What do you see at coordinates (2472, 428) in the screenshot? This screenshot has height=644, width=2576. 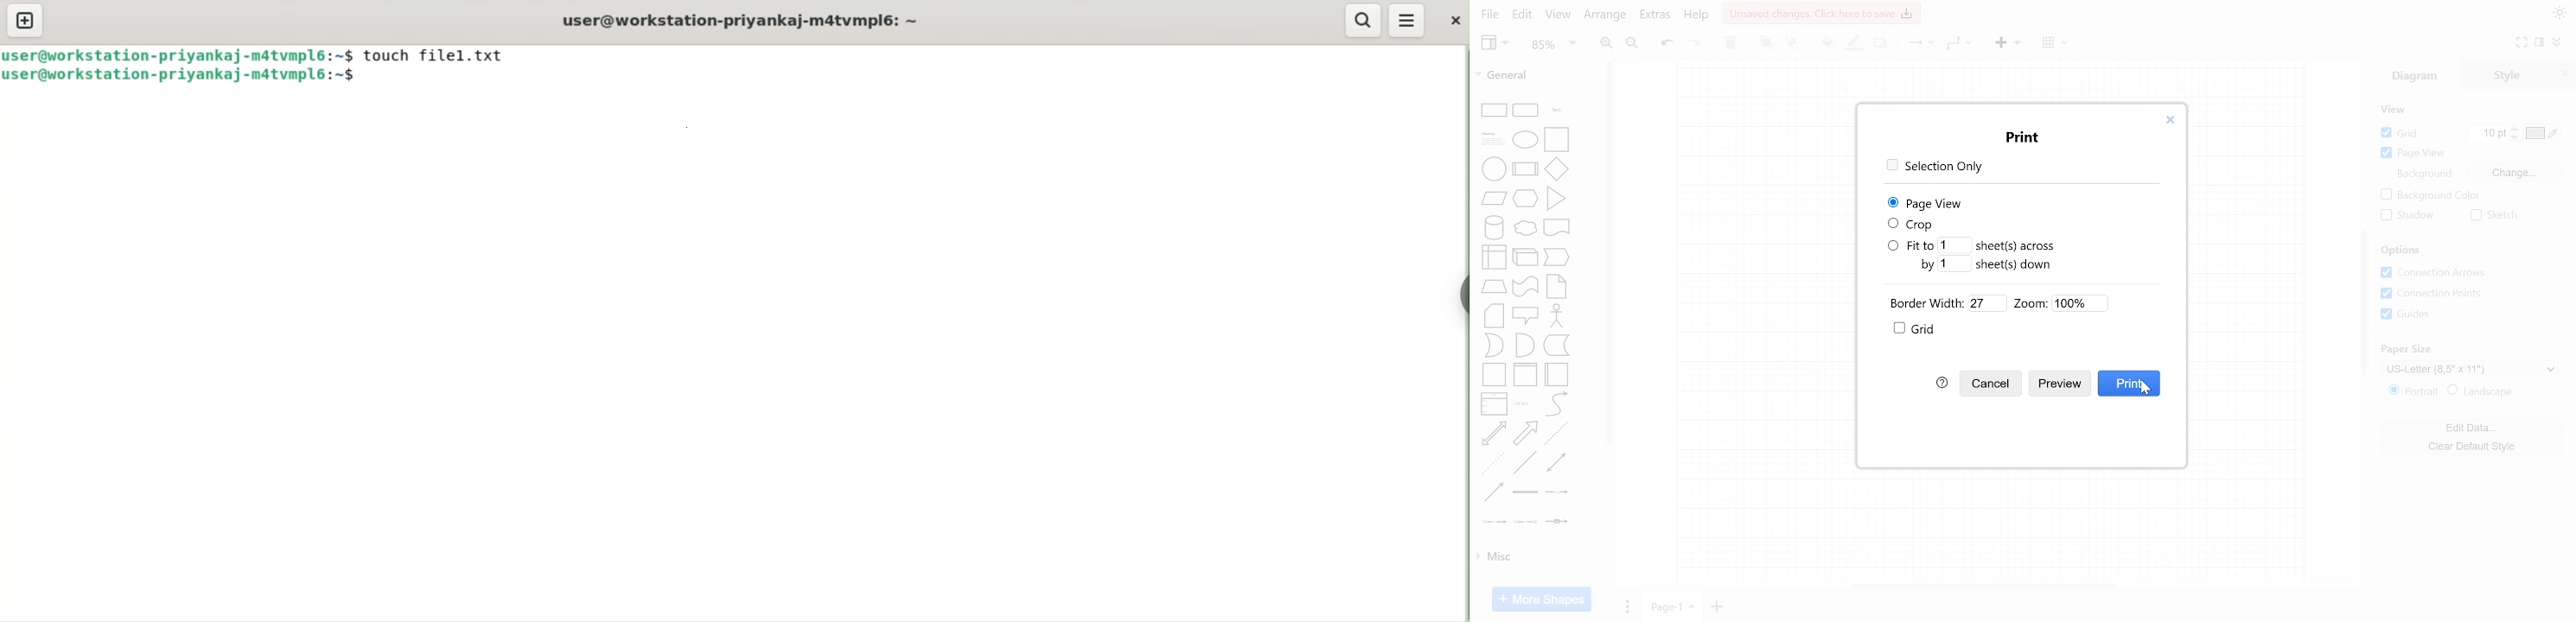 I see `Edit data` at bounding box center [2472, 428].